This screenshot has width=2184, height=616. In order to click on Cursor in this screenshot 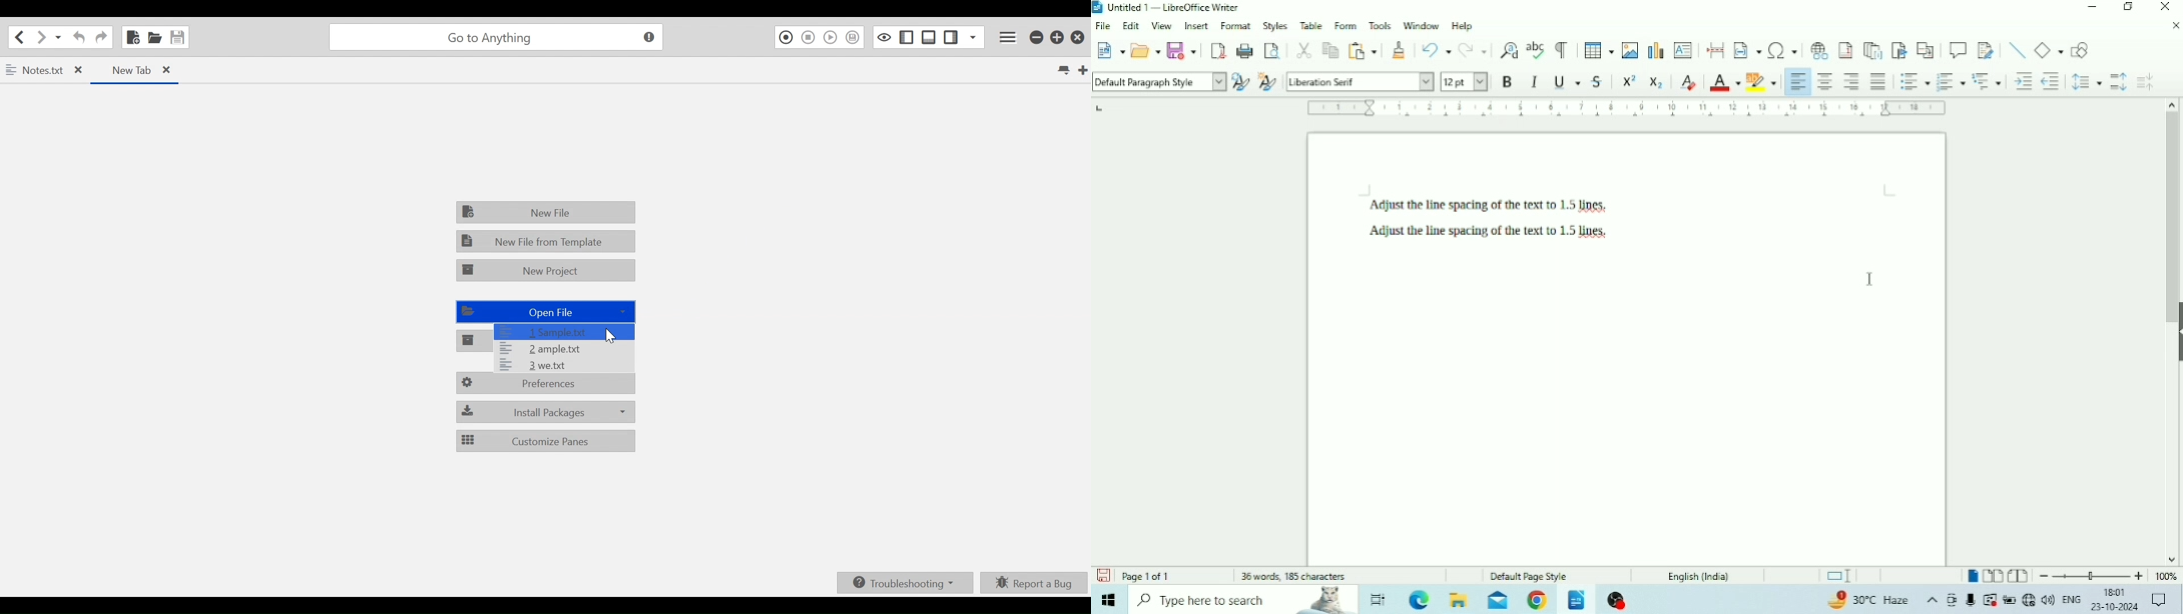, I will do `click(1870, 281)`.